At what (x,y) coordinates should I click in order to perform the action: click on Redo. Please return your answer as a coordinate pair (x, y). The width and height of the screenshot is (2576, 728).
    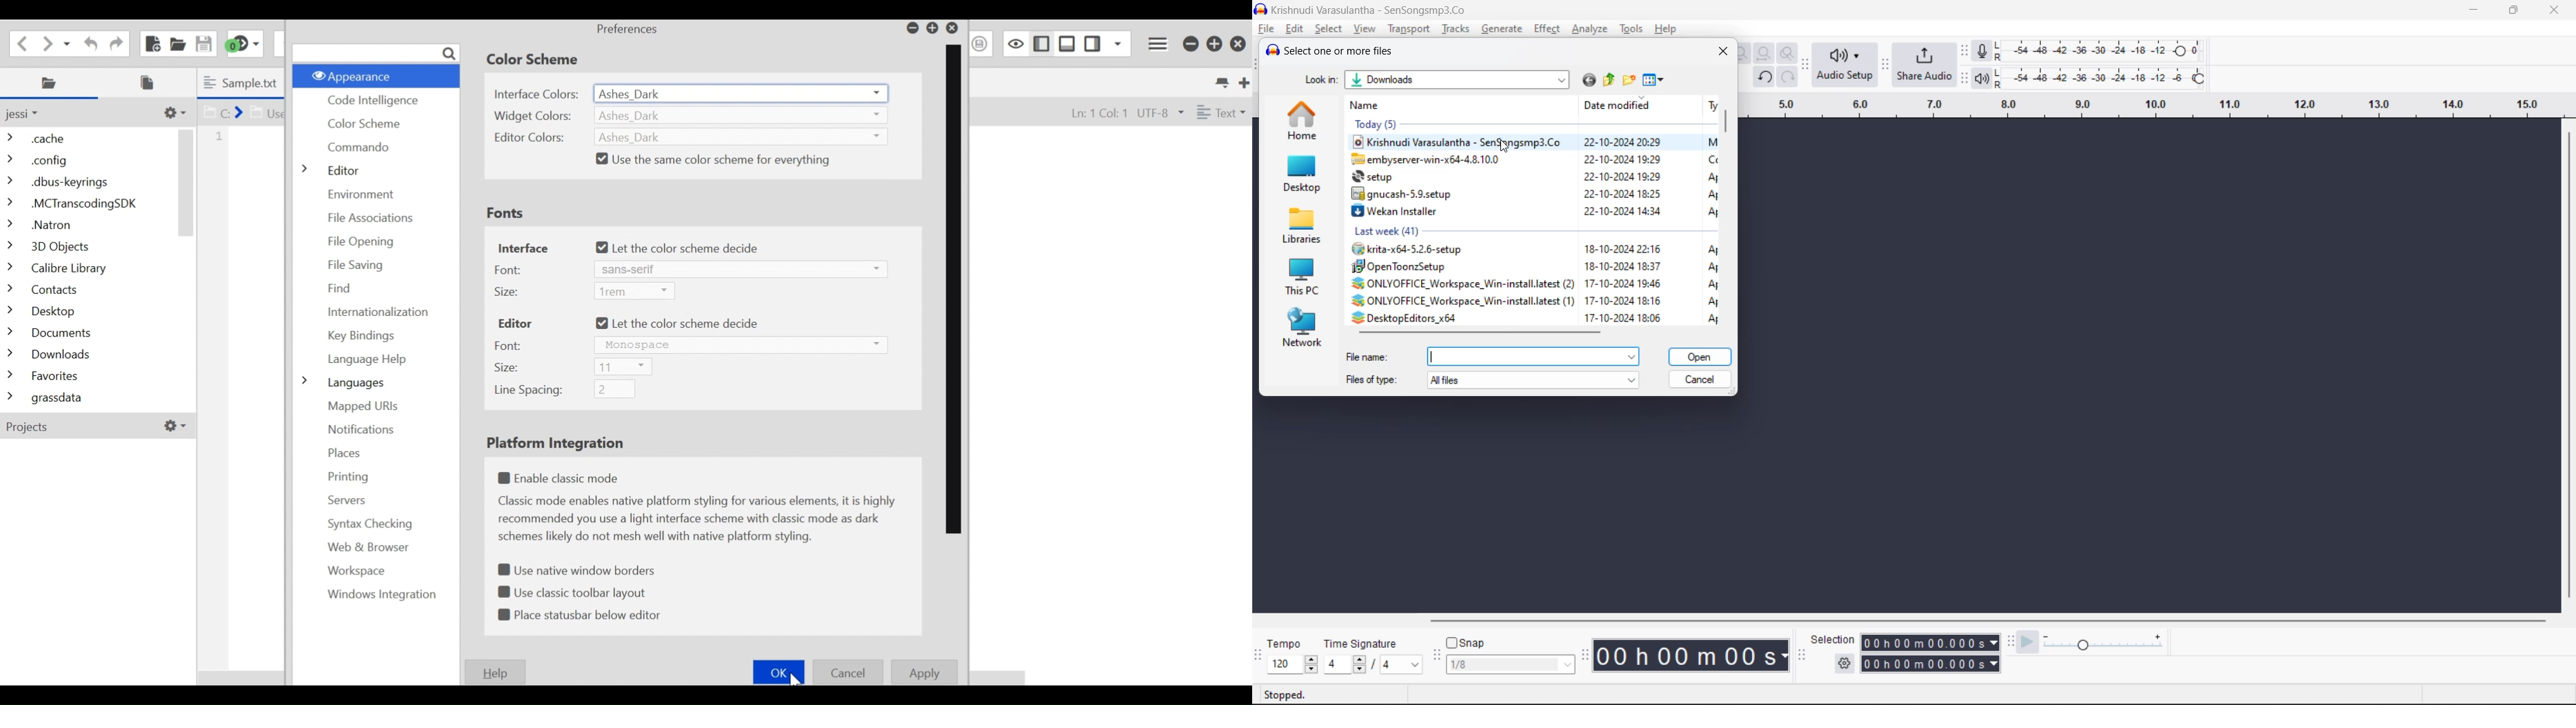
    Looking at the image, I should click on (114, 42).